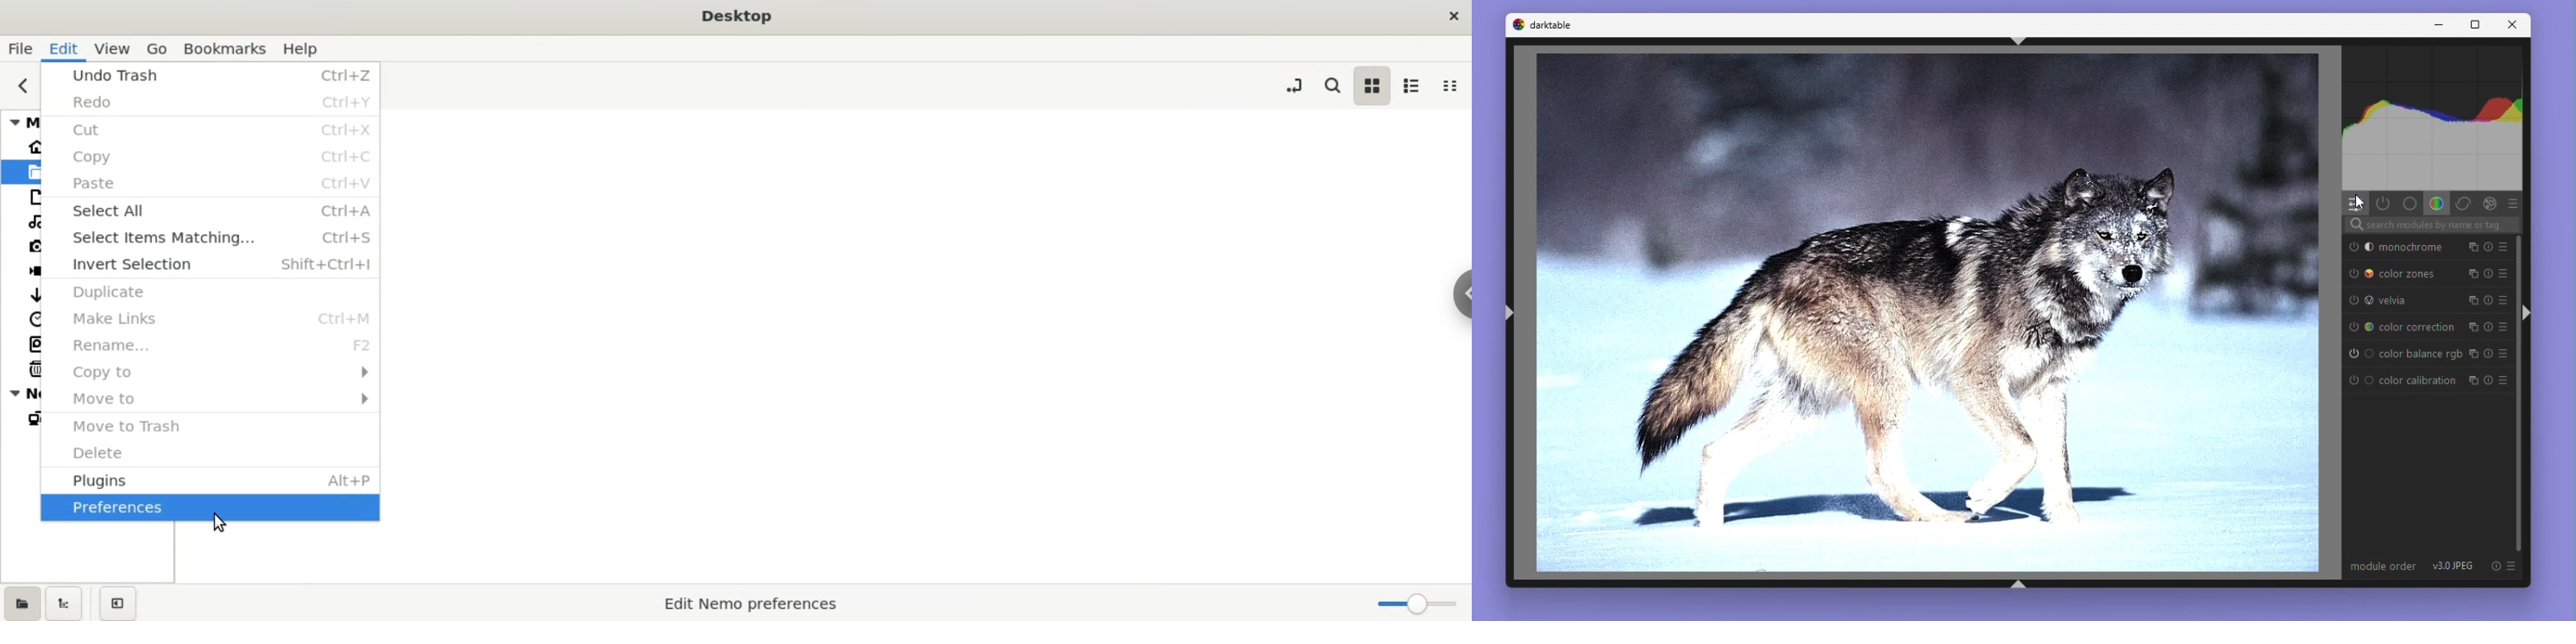 Image resolution: width=2576 pixels, height=644 pixels. Describe the element at coordinates (2489, 273) in the screenshot. I see `reset` at that location.